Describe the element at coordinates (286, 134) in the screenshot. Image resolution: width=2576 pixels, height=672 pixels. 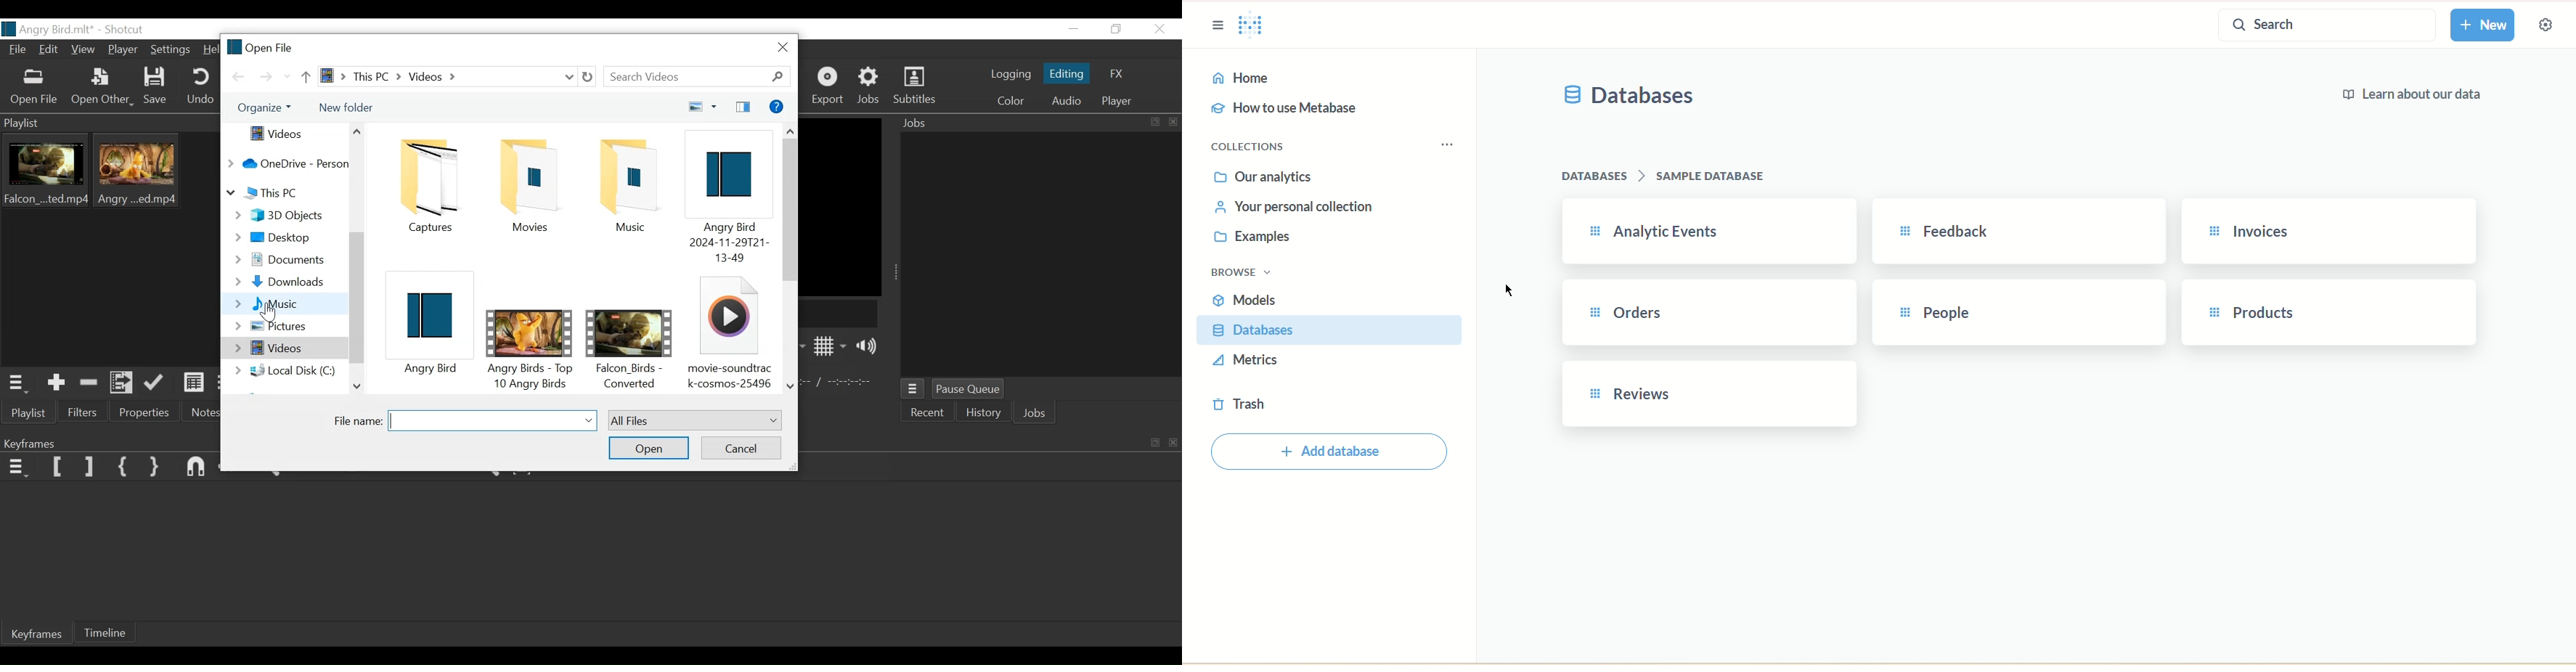
I see `Videos` at that location.